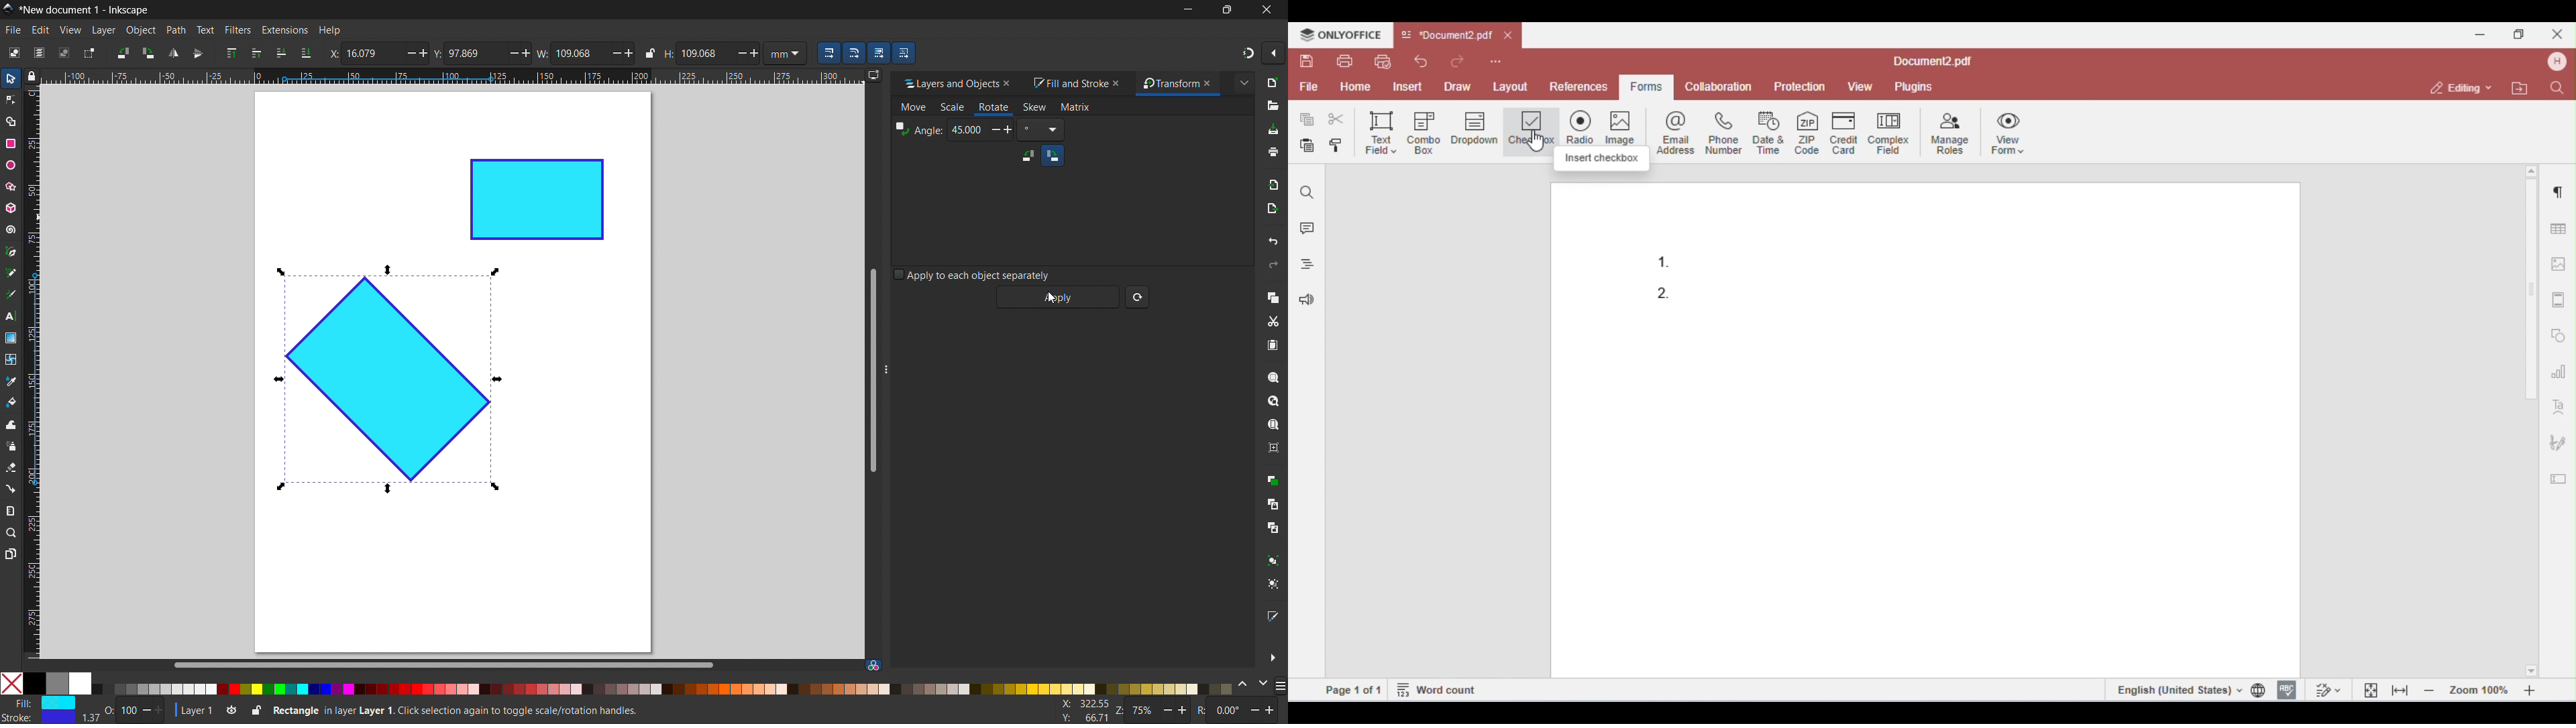 This screenshot has height=728, width=2576. What do you see at coordinates (198, 54) in the screenshot?
I see `flip vertically` at bounding box center [198, 54].